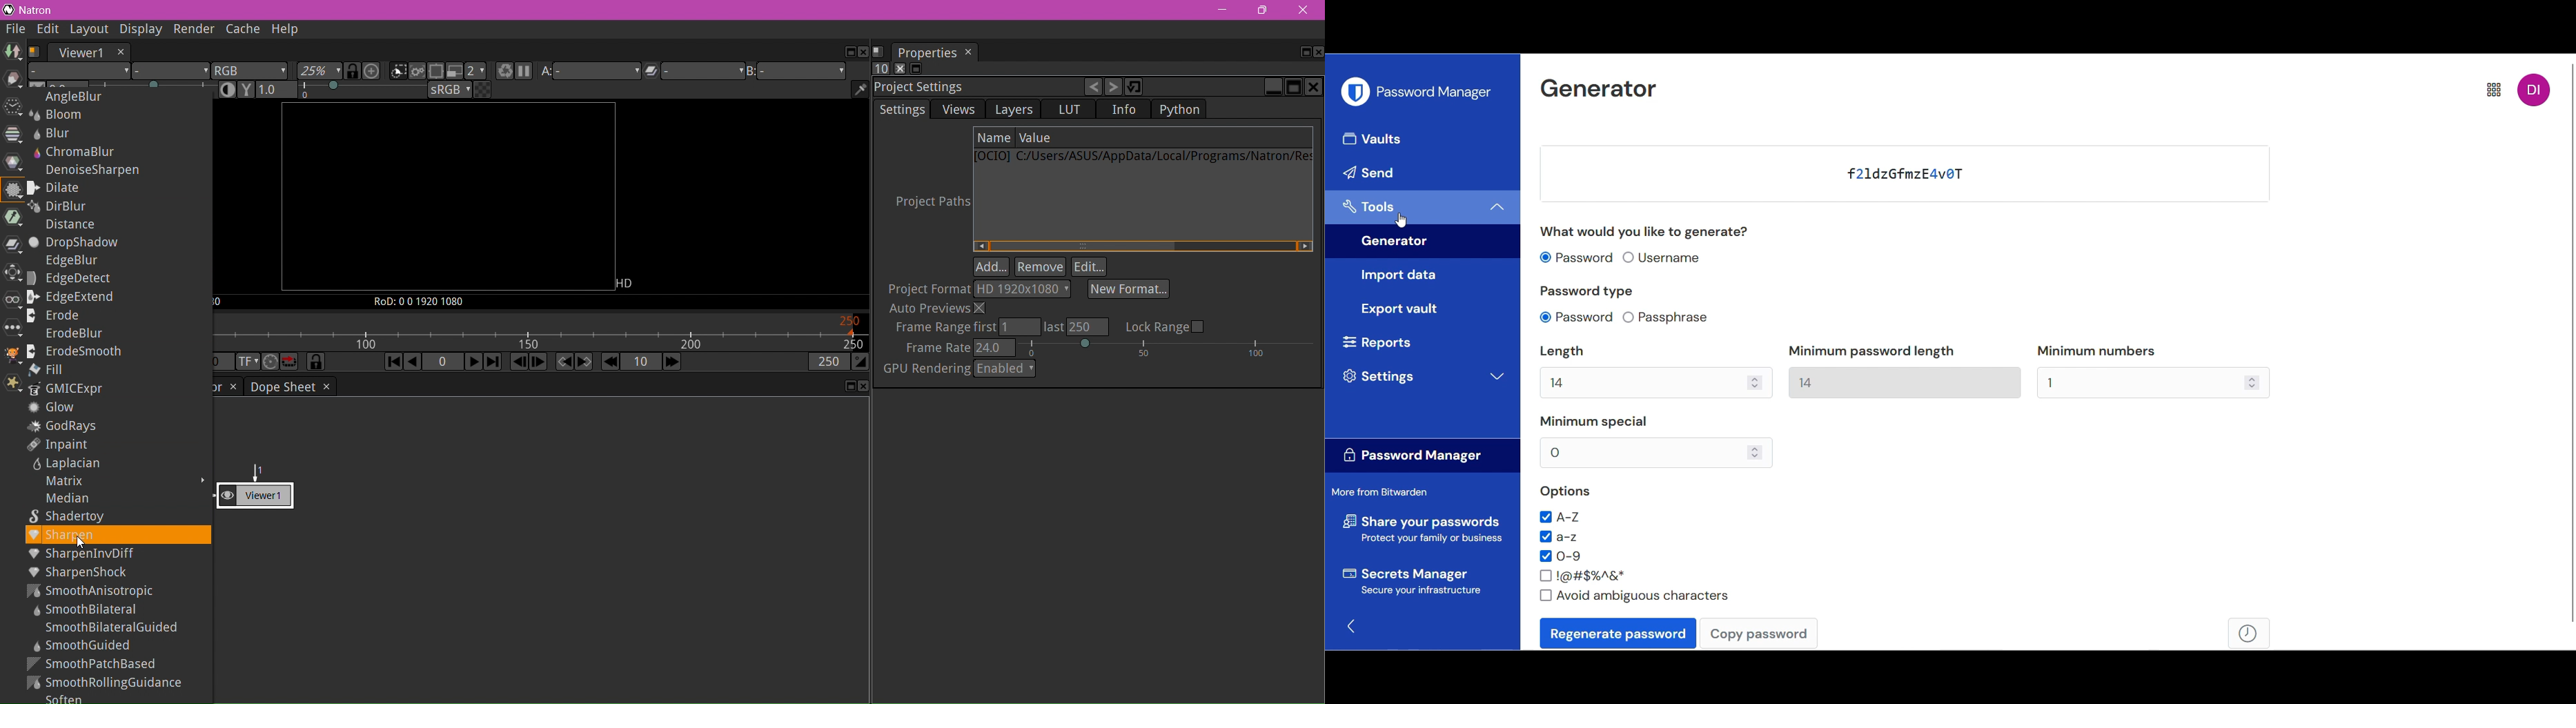 This screenshot has height=728, width=2576. What do you see at coordinates (1014, 110) in the screenshot?
I see `Layers` at bounding box center [1014, 110].